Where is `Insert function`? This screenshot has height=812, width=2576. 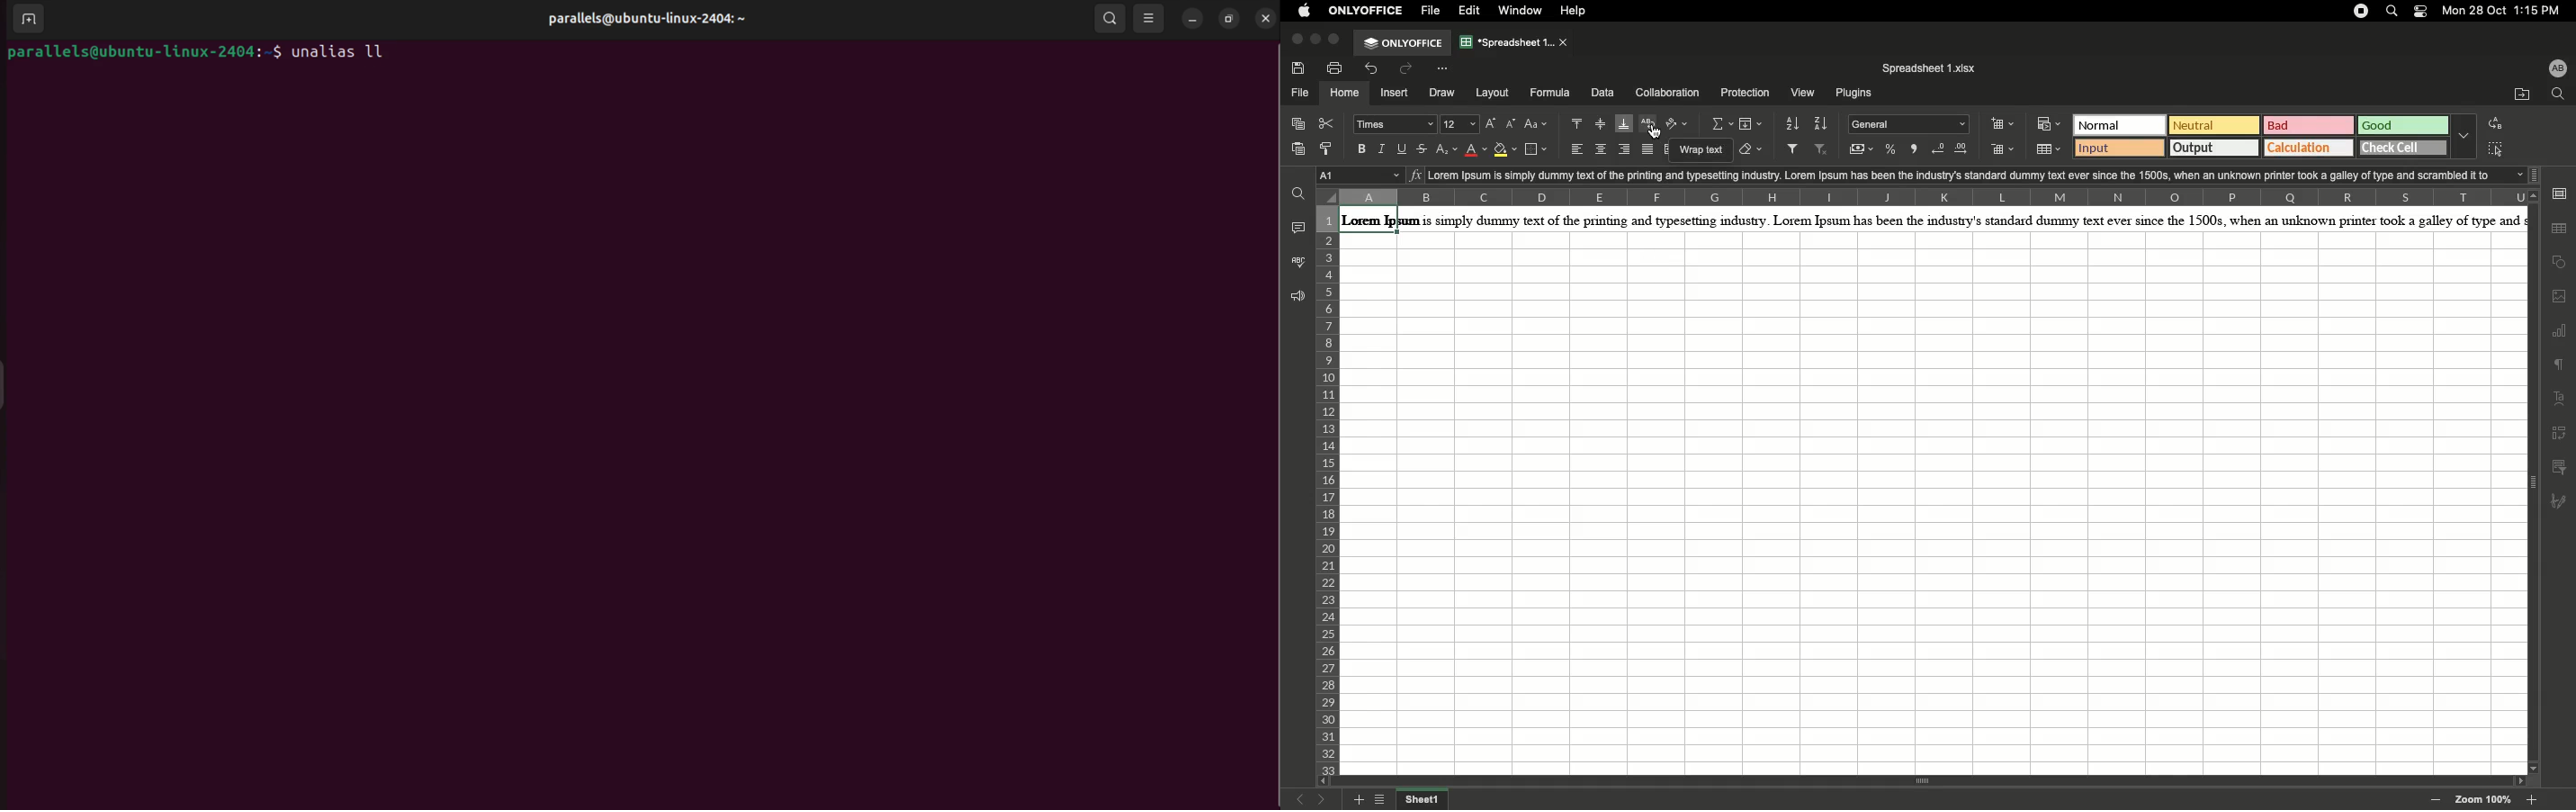 Insert function is located at coordinates (1415, 175).